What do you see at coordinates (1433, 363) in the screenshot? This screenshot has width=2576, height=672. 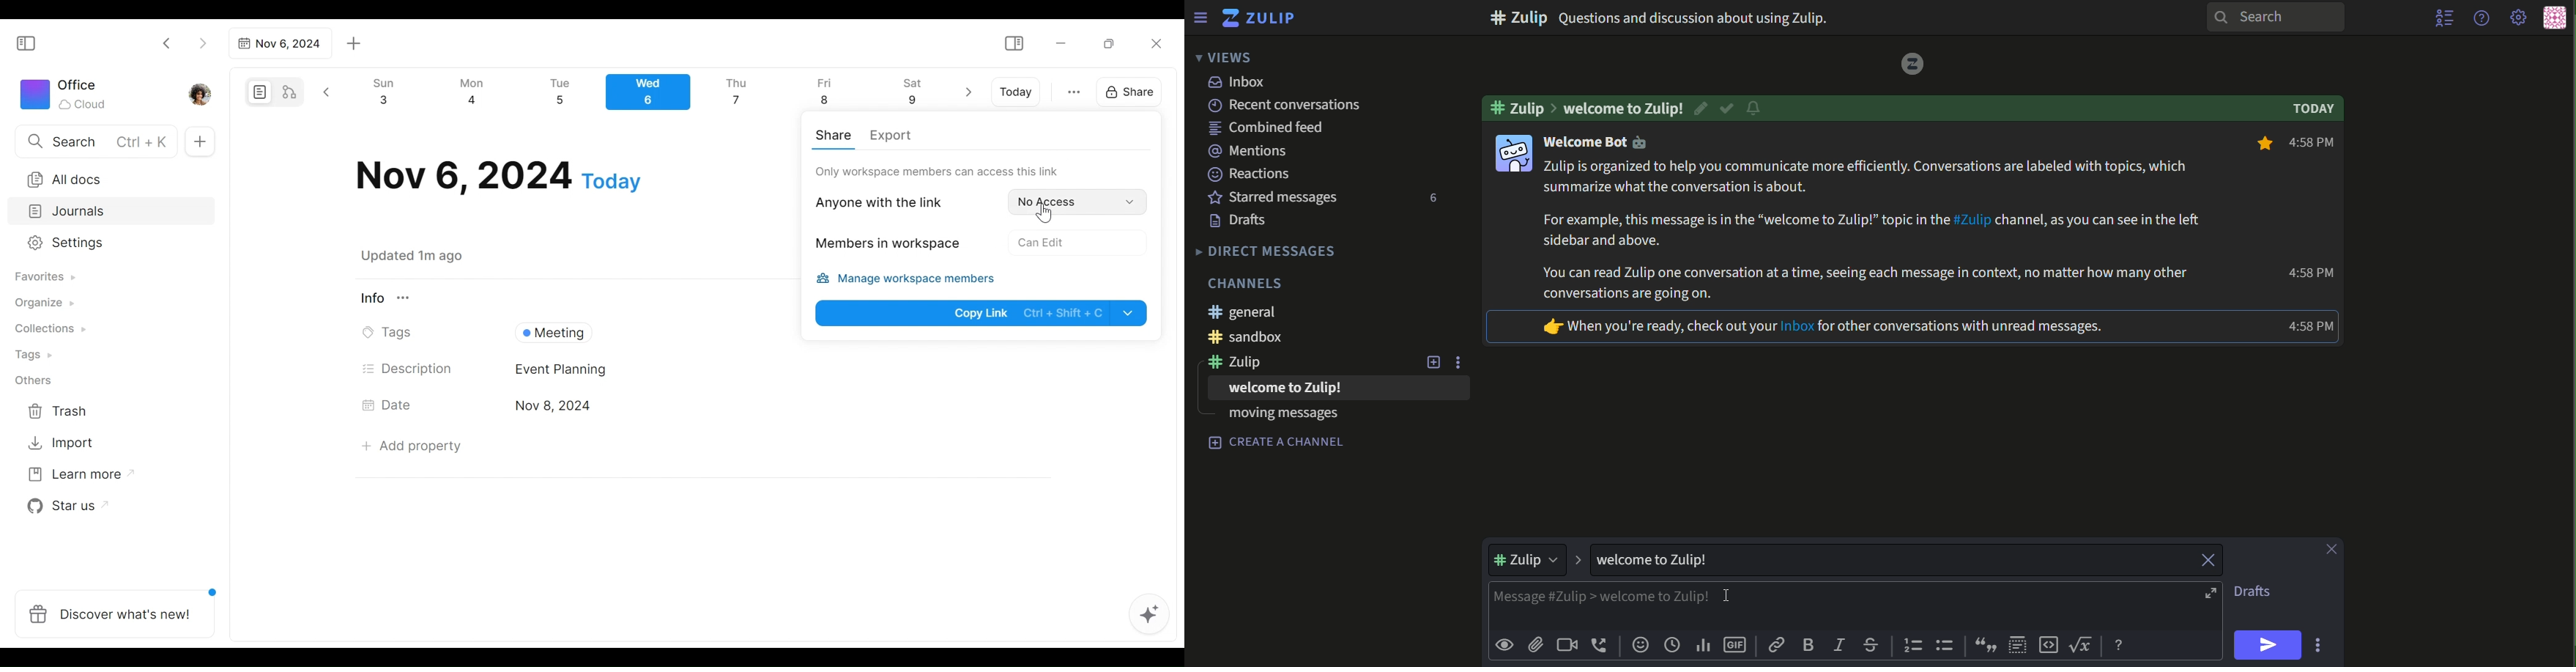 I see `new` at bounding box center [1433, 363].